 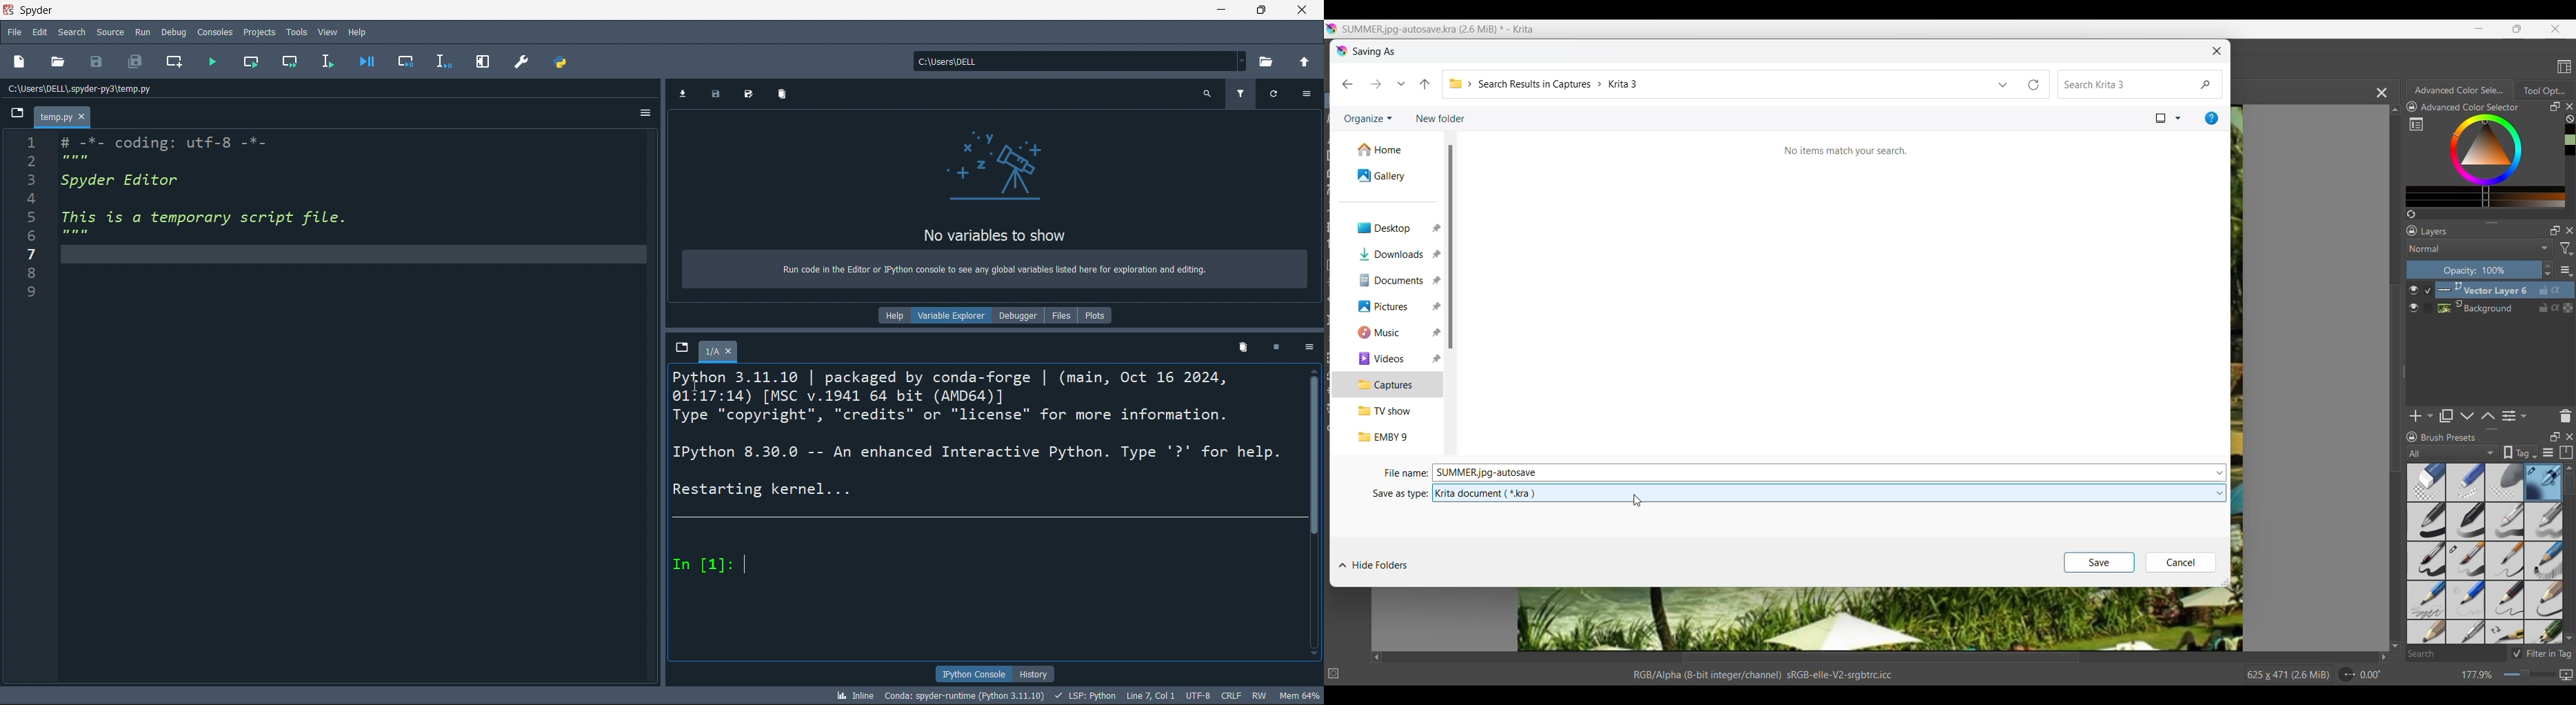 What do you see at coordinates (717, 95) in the screenshot?
I see `save` at bounding box center [717, 95].